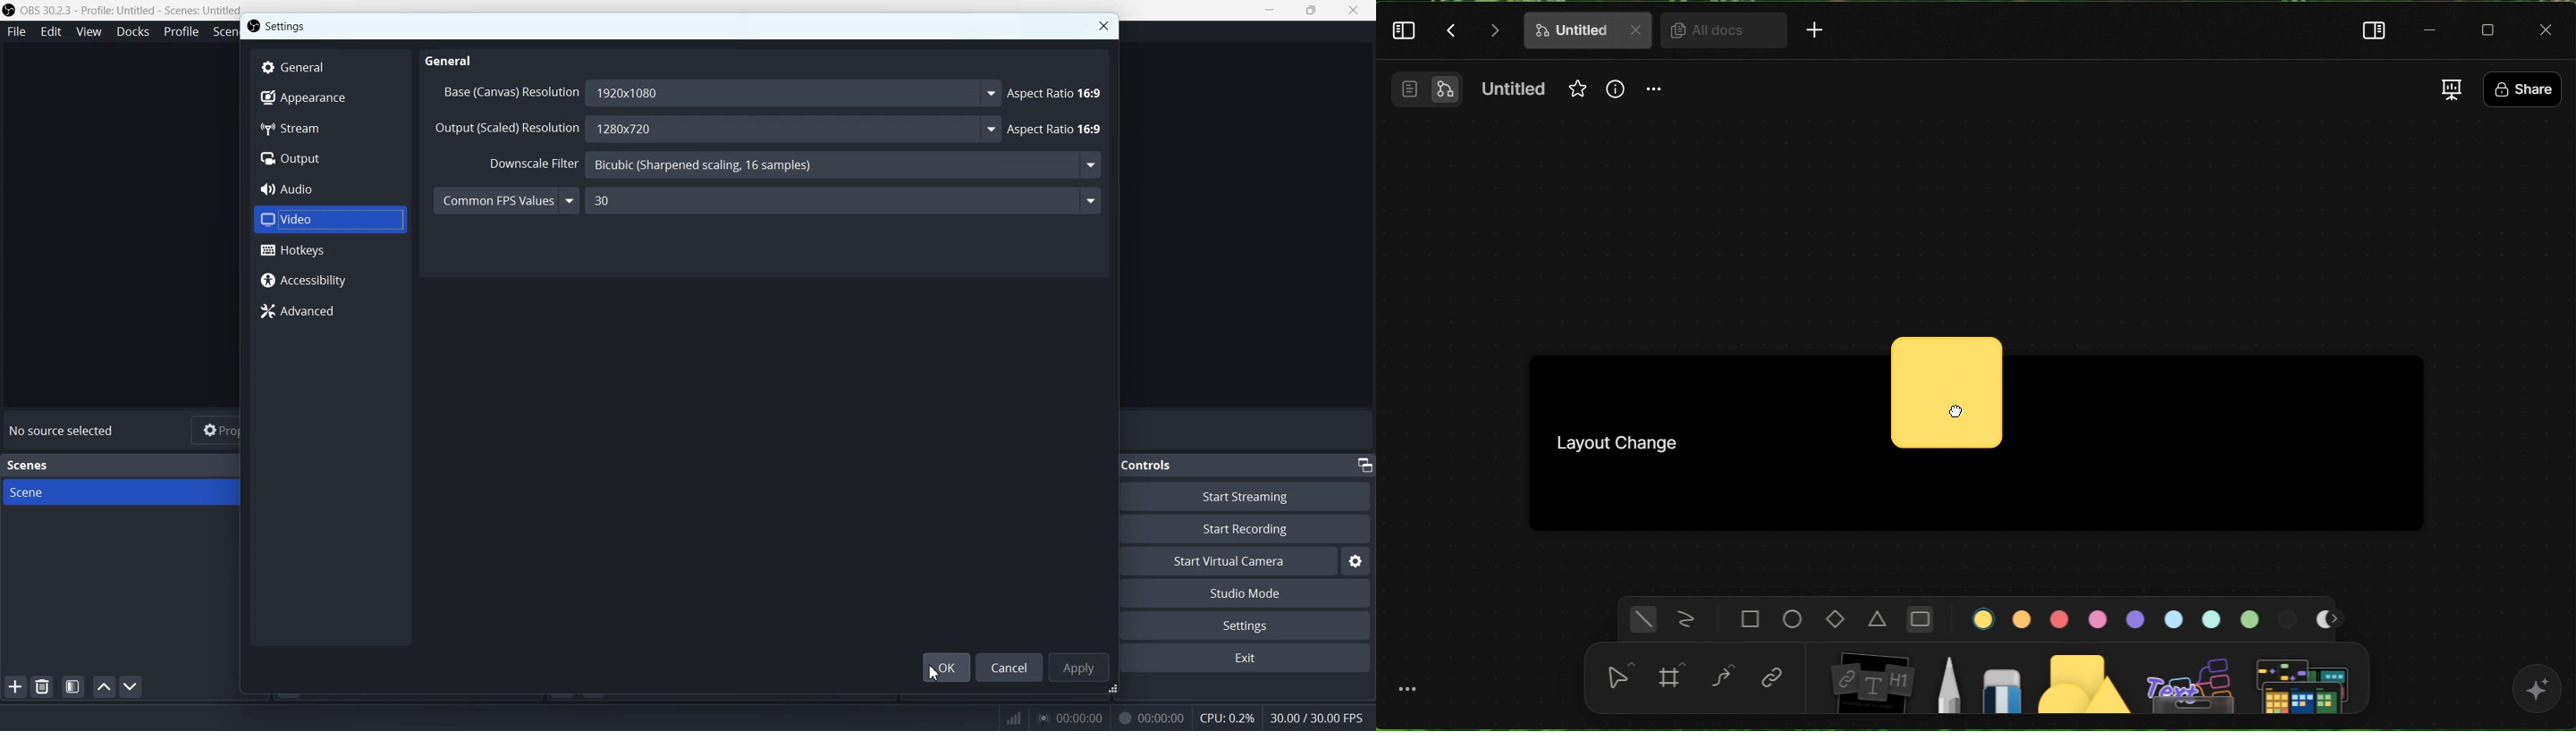 The width and height of the screenshot is (2576, 756). I want to click on Minimize, so click(1365, 464).